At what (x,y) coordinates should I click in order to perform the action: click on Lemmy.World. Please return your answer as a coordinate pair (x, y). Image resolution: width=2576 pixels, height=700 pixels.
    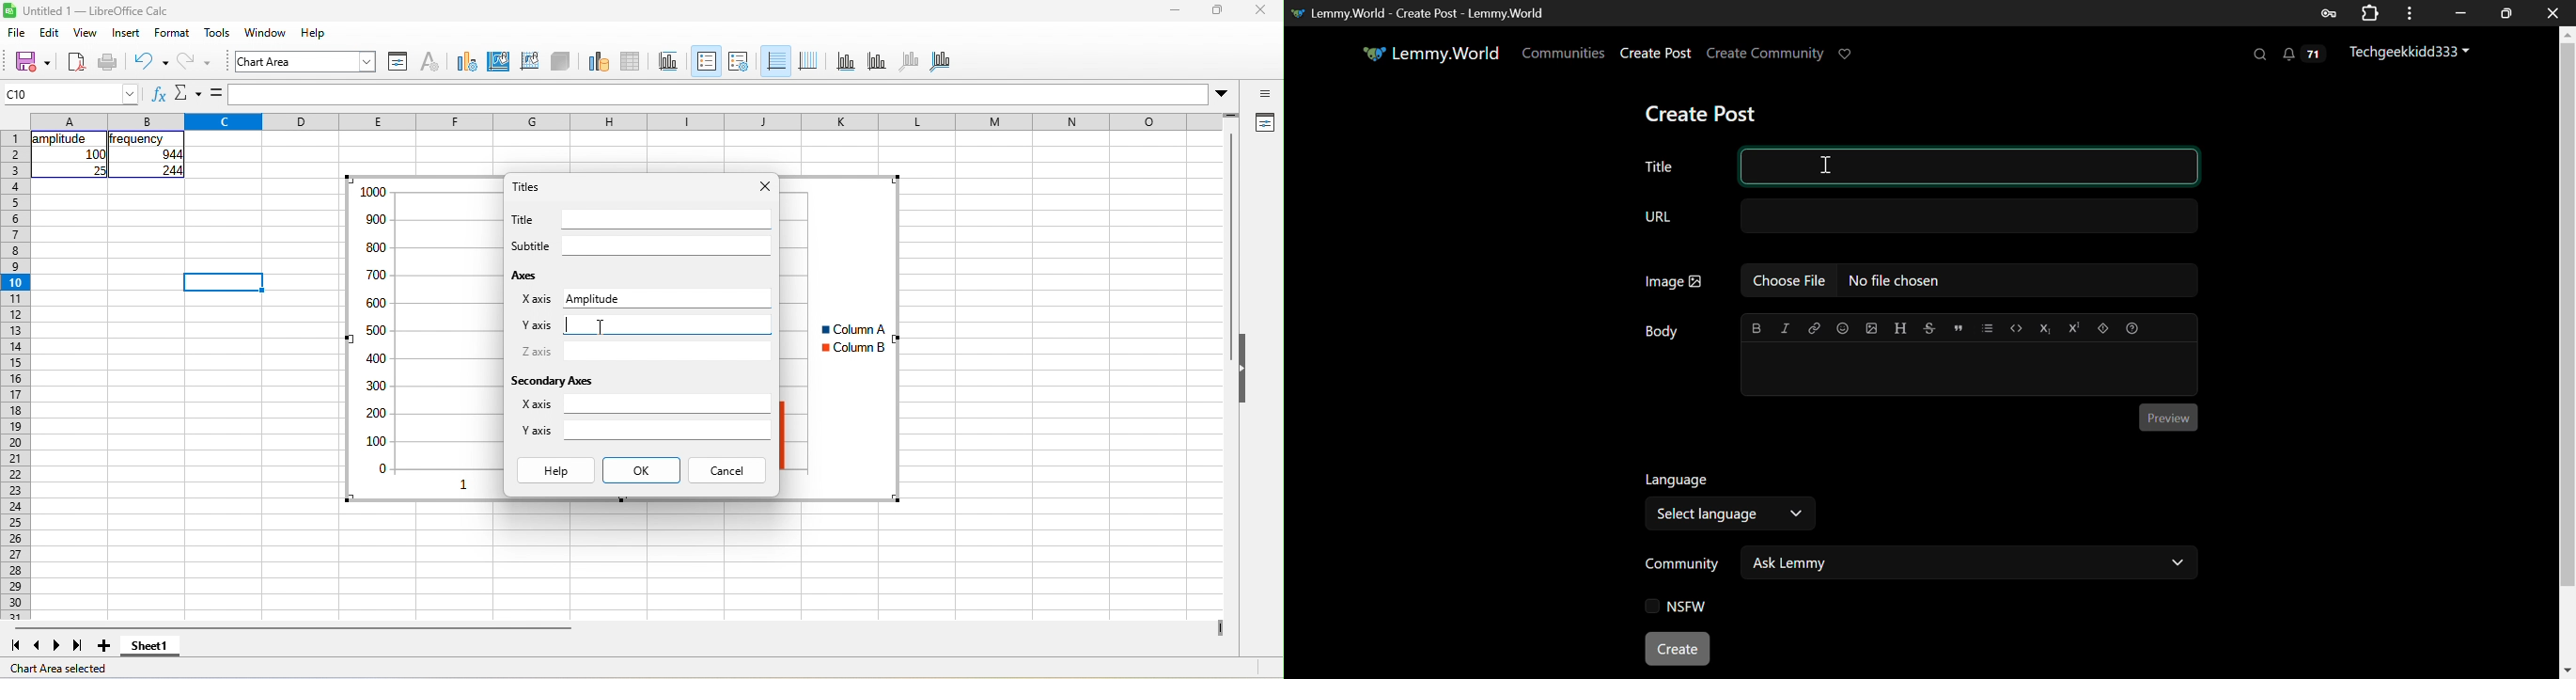
    Looking at the image, I should click on (1433, 53).